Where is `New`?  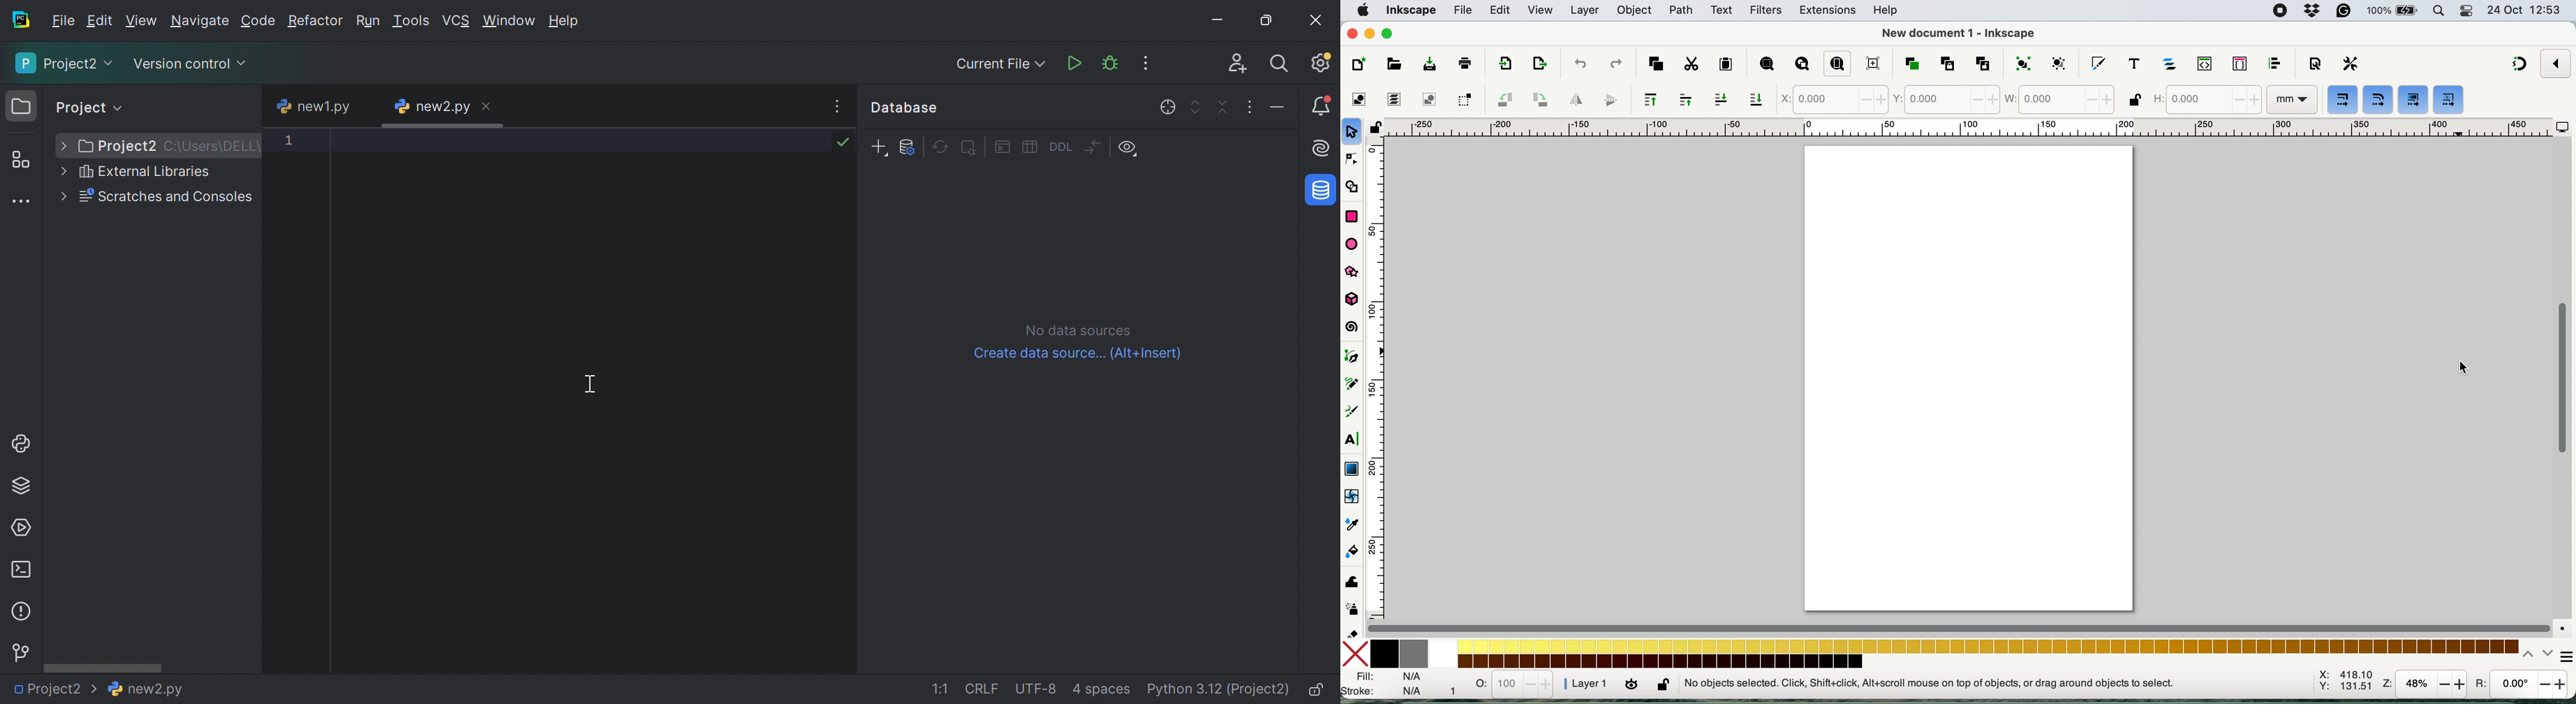
New is located at coordinates (878, 146).